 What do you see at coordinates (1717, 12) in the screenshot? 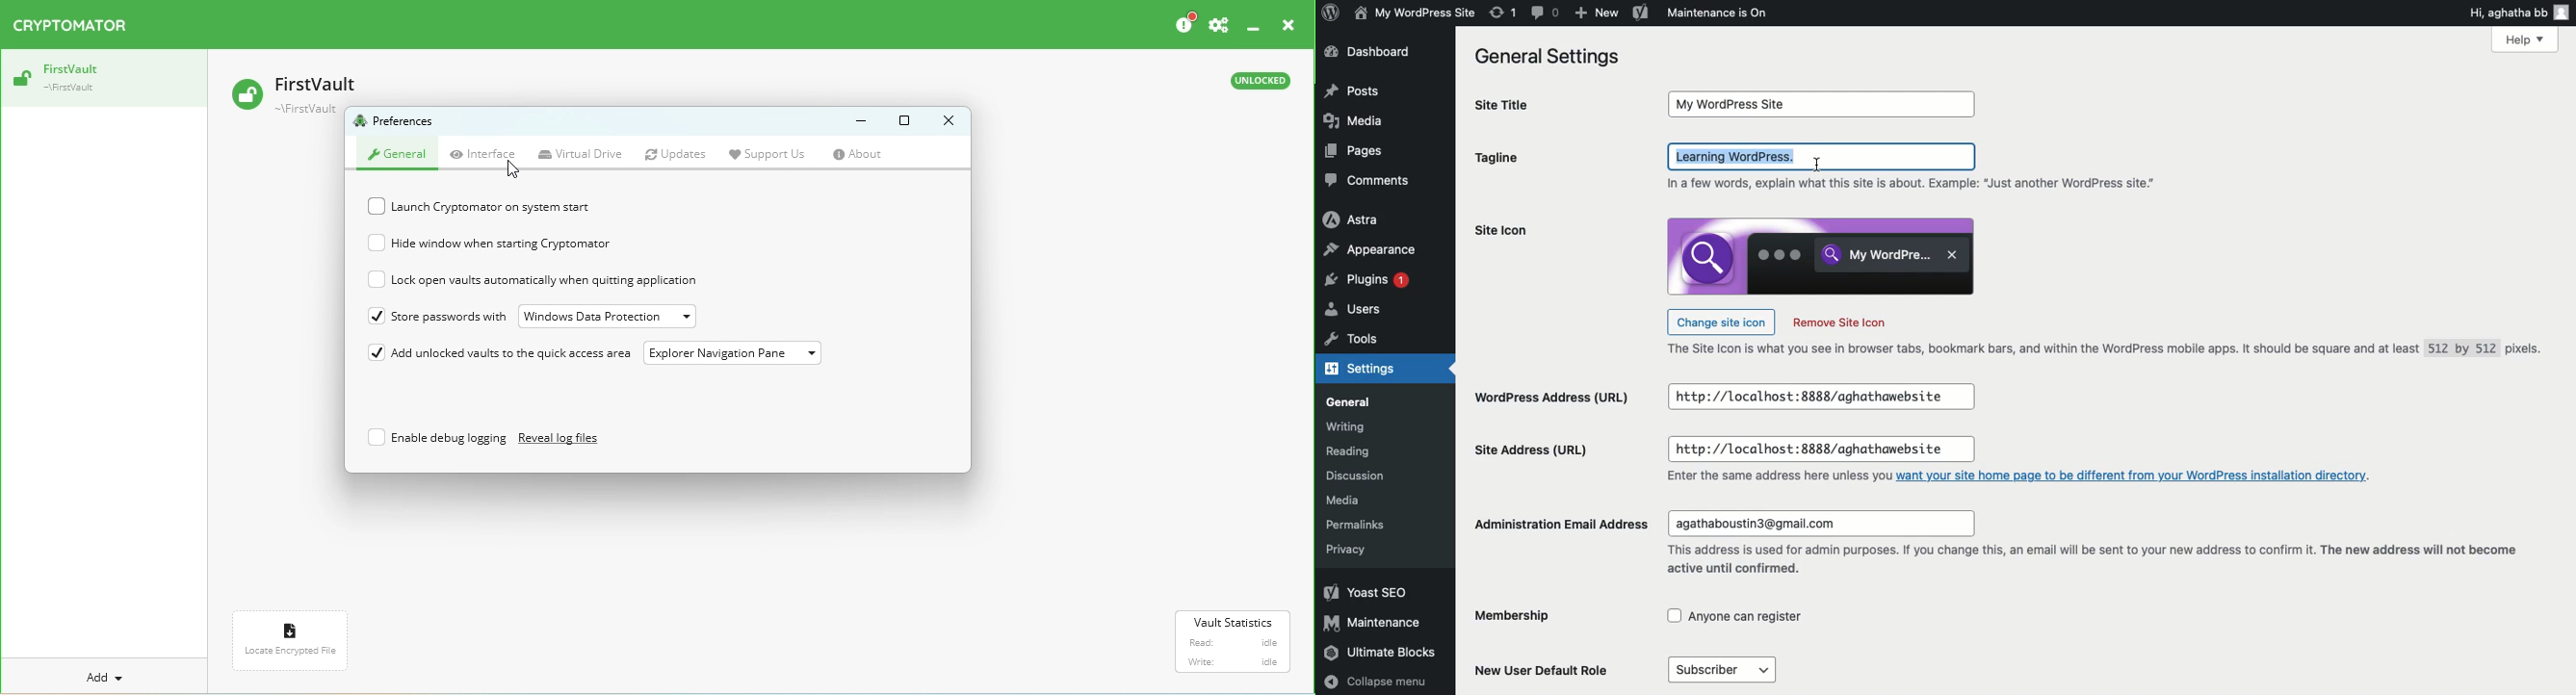
I see `Maintenance is on` at bounding box center [1717, 12].